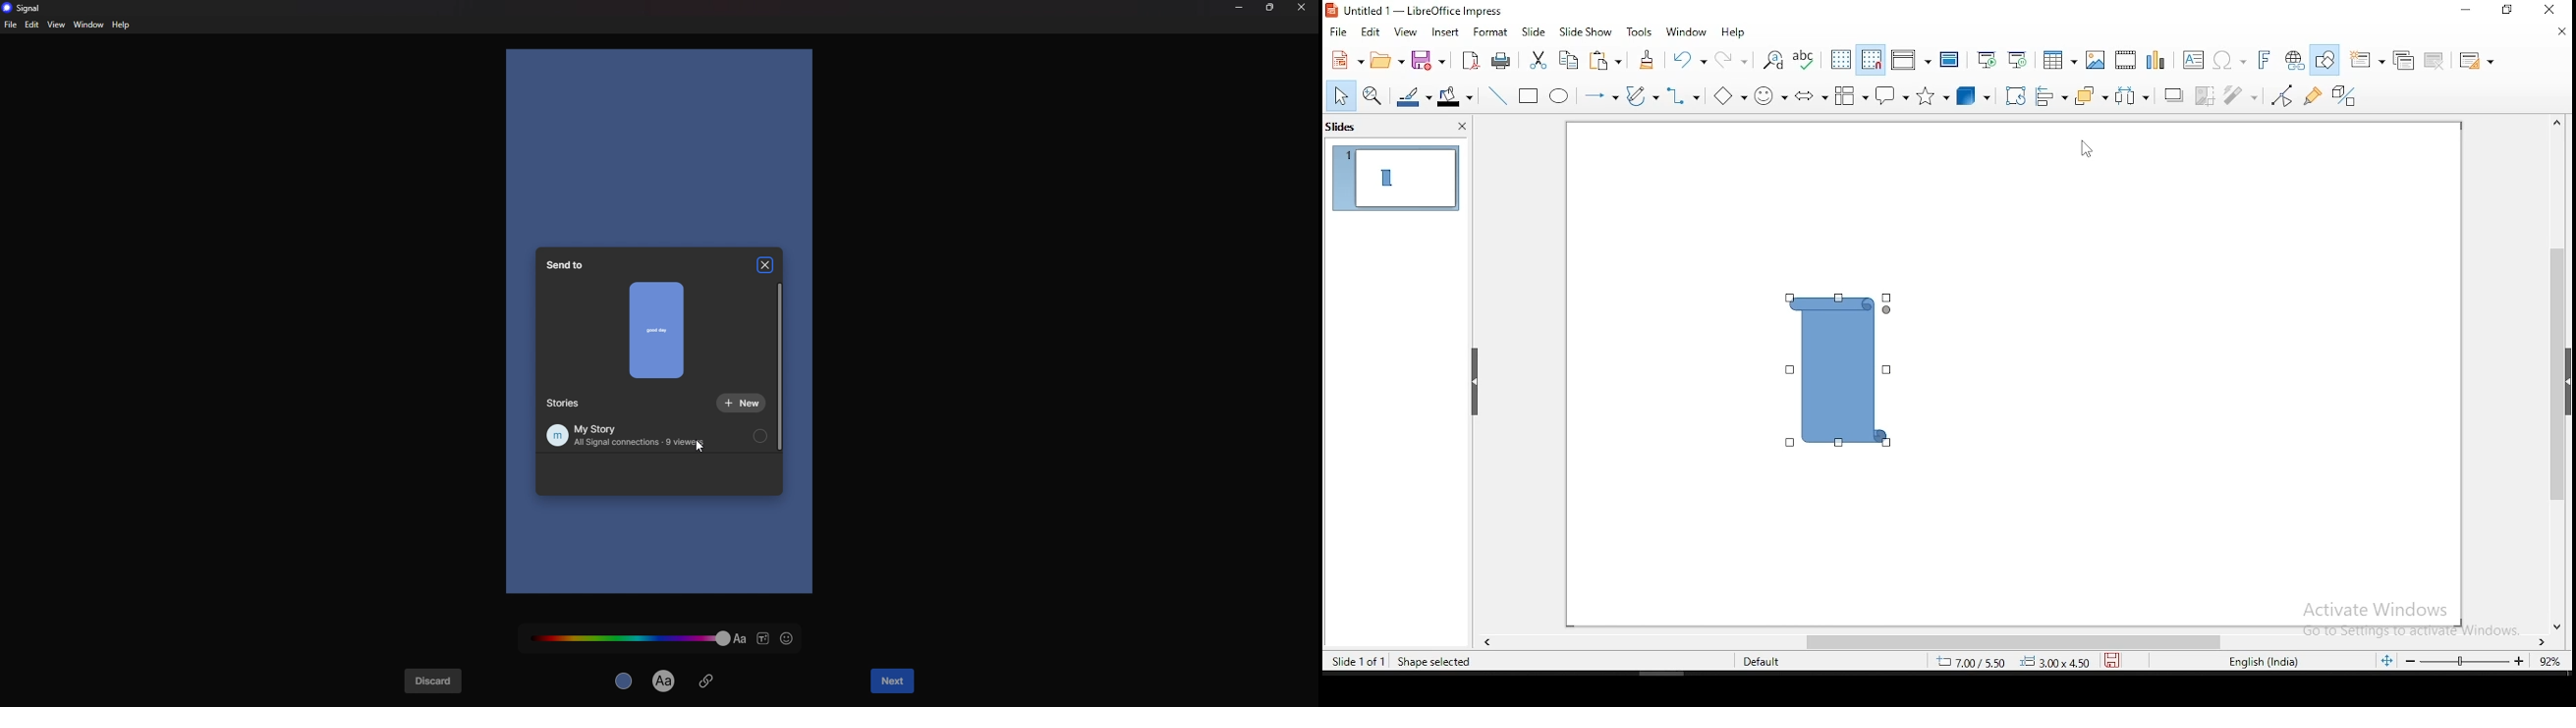 The image size is (2576, 728). Describe the element at coordinates (1973, 96) in the screenshot. I see `3D objects` at that location.